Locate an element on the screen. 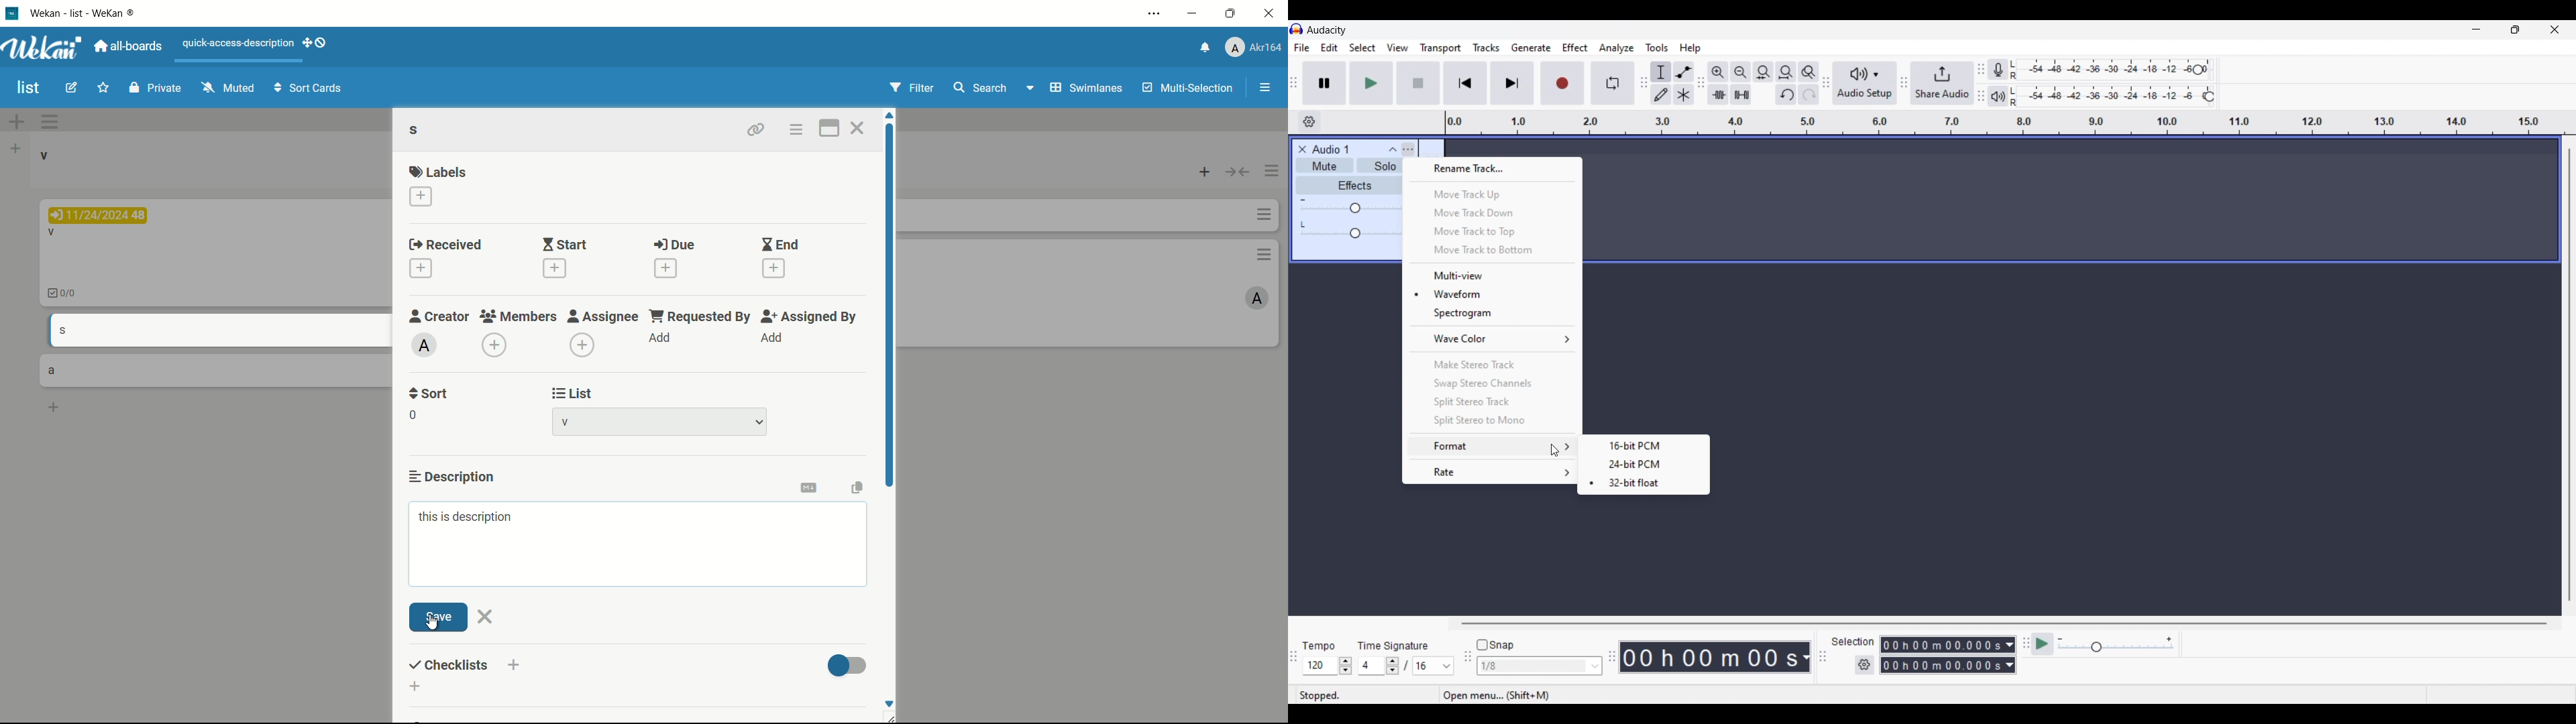 The width and height of the screenshot is (2576, 728). end is located at coordinates (780, 244).